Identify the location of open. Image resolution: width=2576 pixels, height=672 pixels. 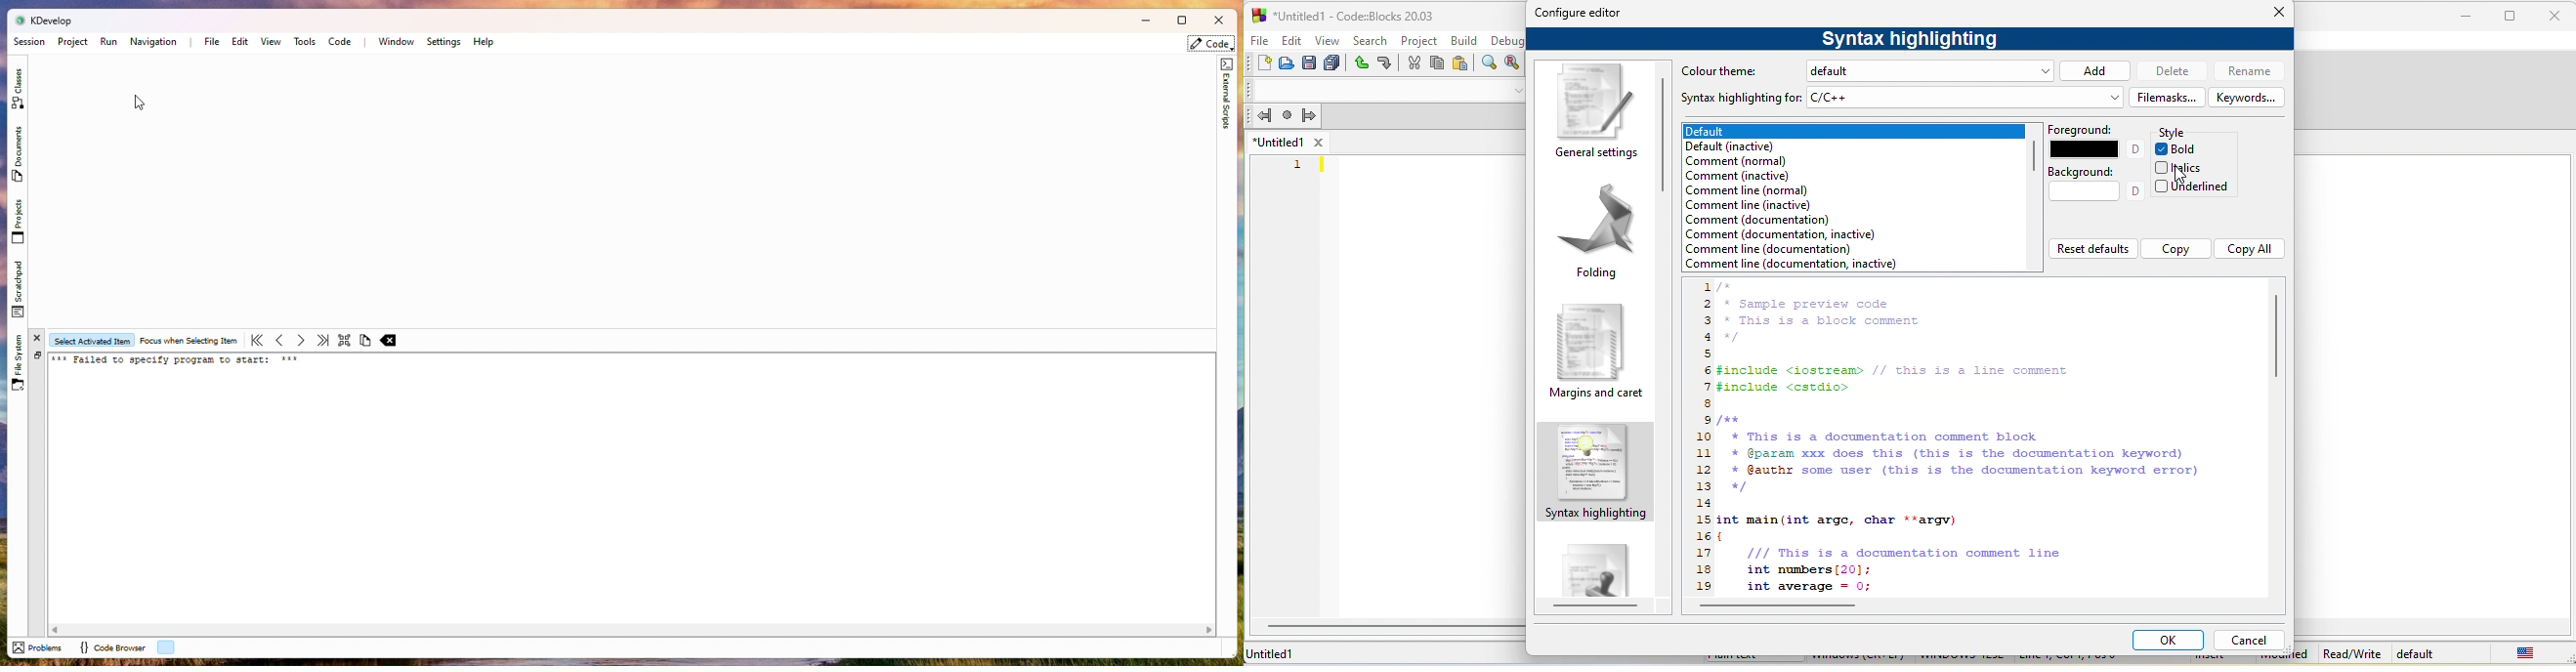
(1286, 63).